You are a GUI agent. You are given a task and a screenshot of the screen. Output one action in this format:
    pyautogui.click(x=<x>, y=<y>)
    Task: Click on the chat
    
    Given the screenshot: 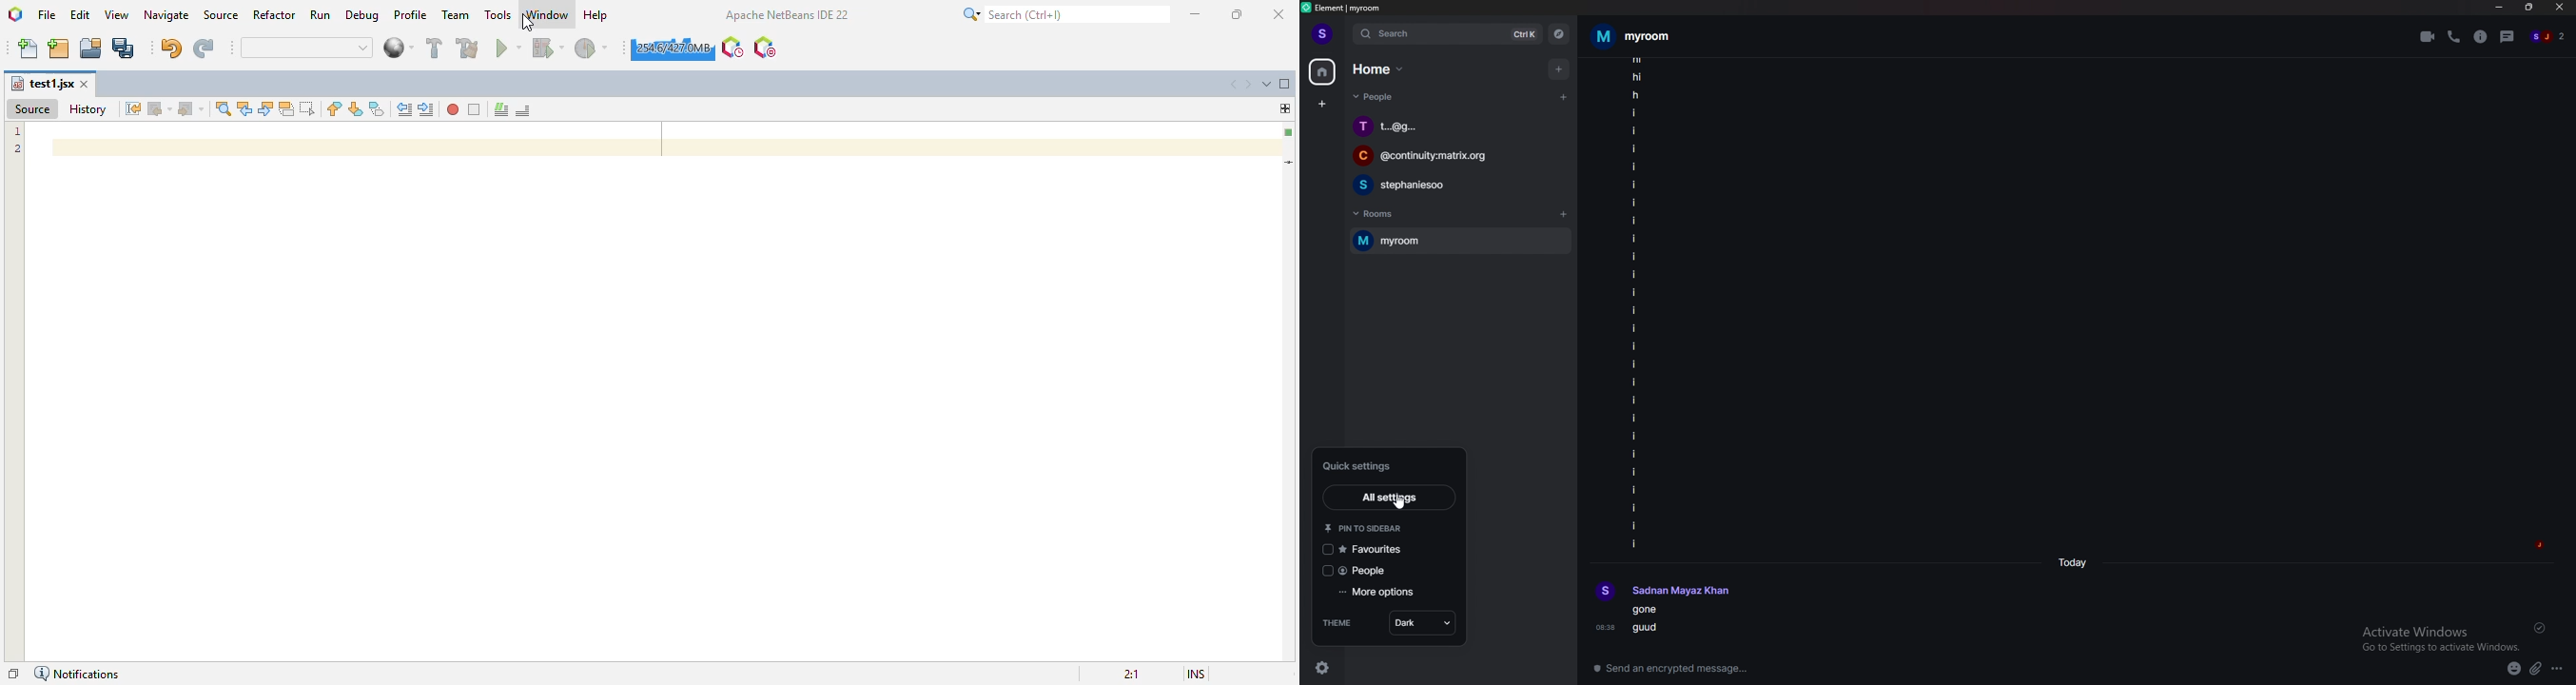 What is the action you would take?
    pyautogui.click(x=1455, y=158)
    